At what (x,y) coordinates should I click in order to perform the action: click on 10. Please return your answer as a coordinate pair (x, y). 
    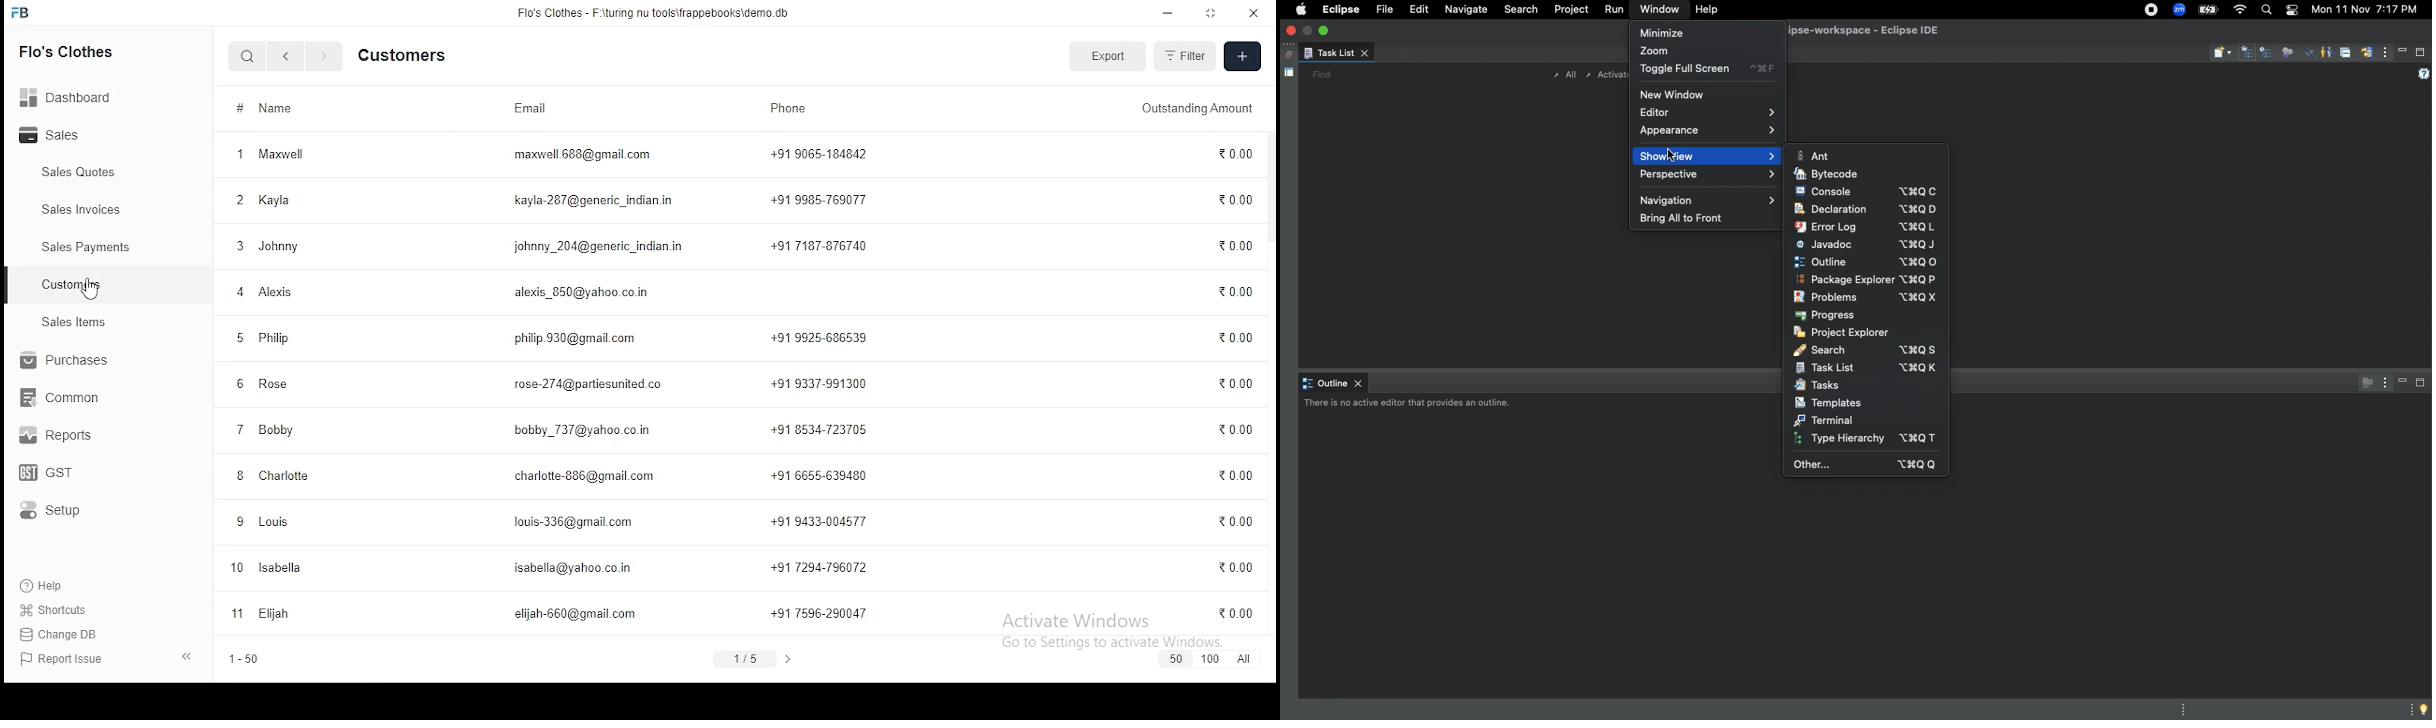
    Looking at the image, I should click on (237, 567).